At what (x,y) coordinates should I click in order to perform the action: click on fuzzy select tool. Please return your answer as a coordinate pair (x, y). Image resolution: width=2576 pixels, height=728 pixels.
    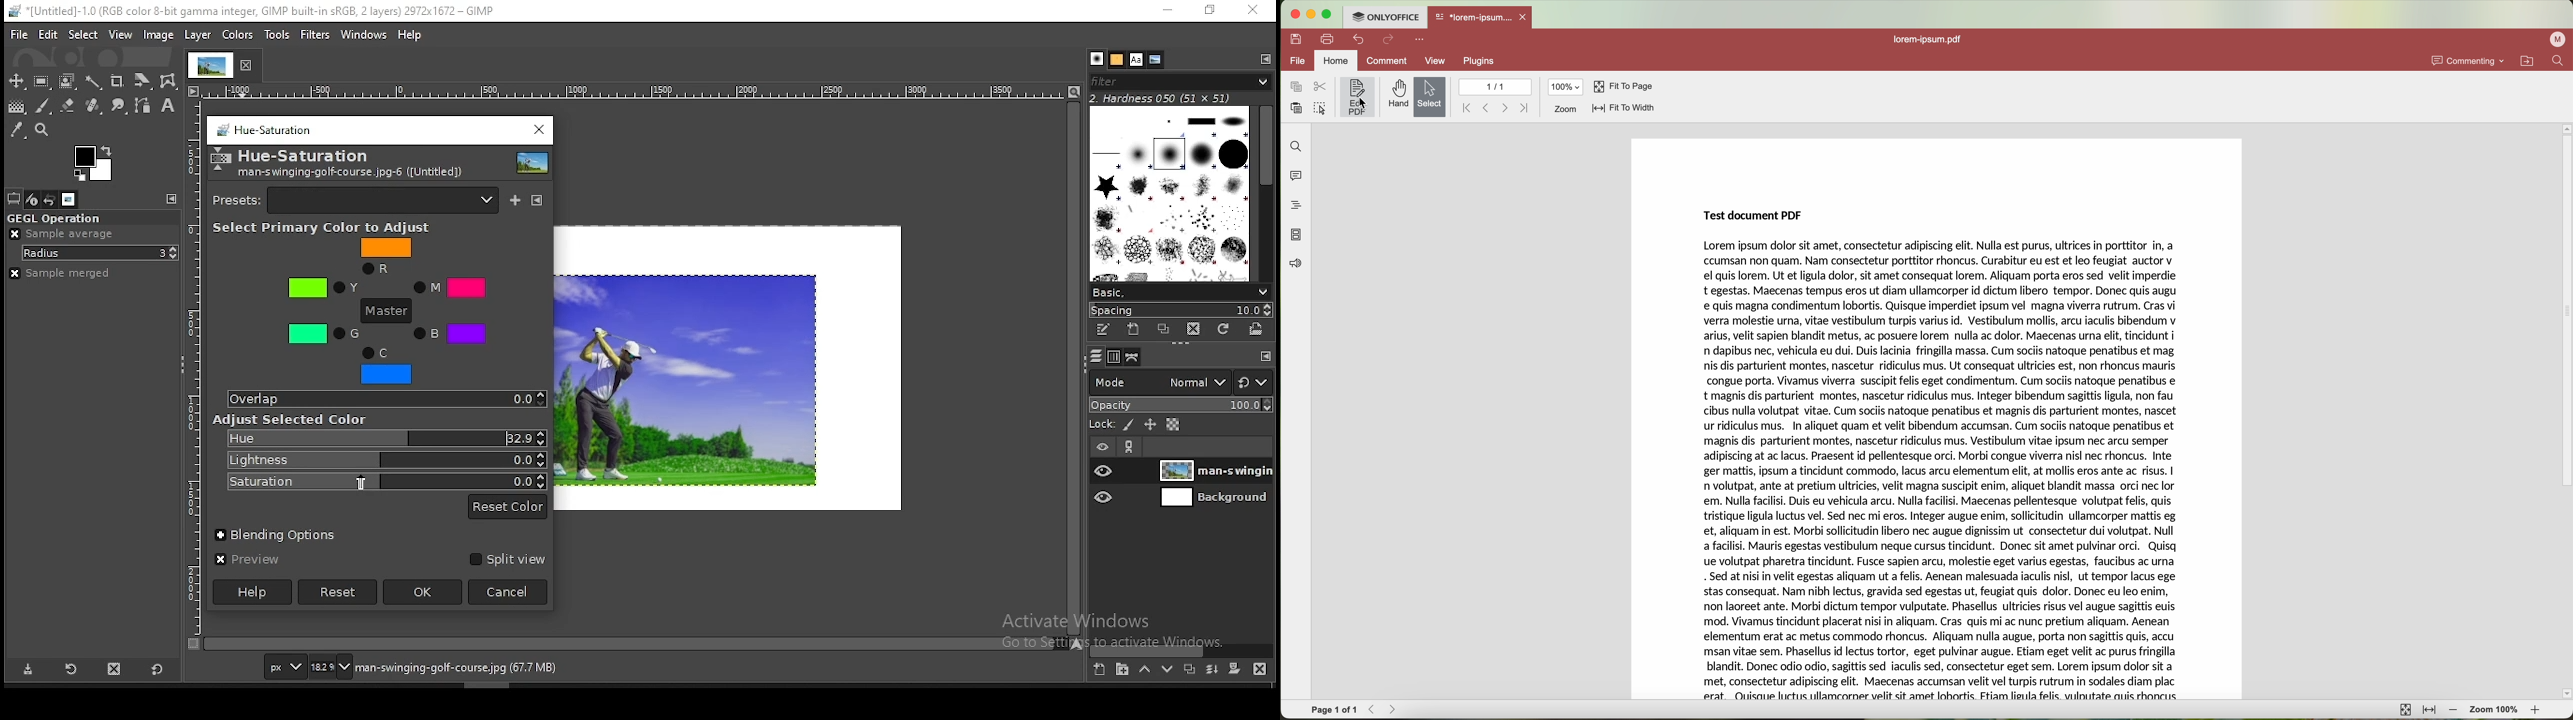
    Looking at the image, I should click on (92, 82).